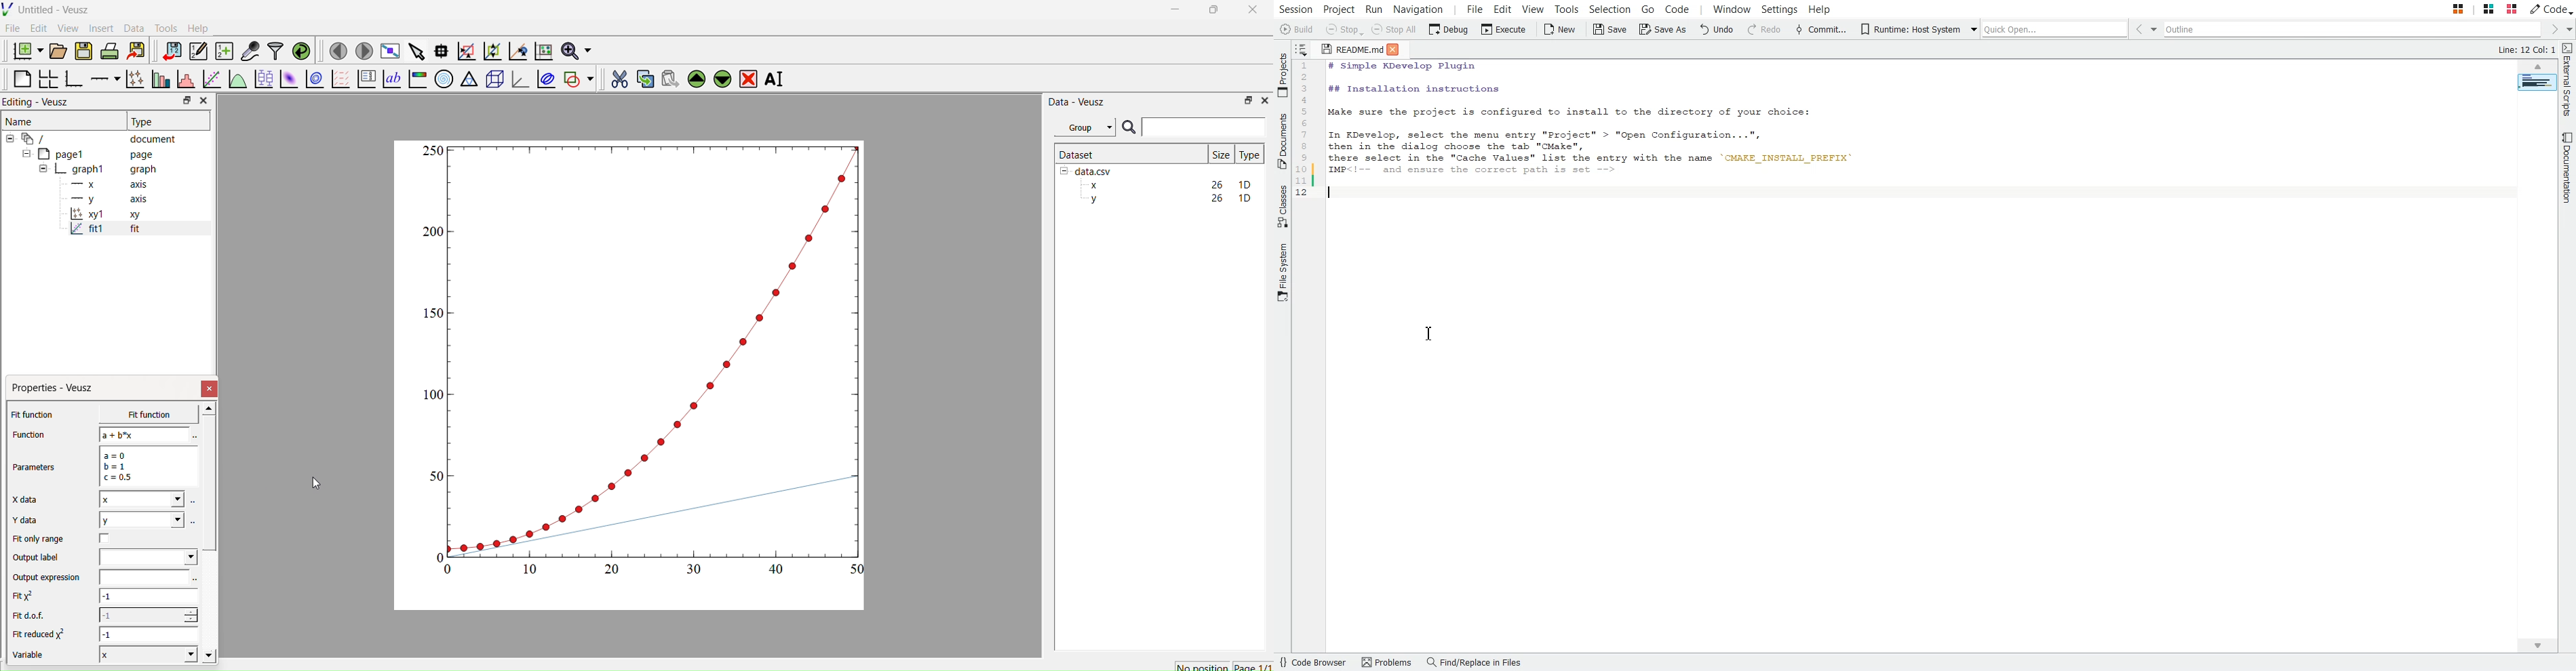  Describe the element at coordinates (169, 51) in the screenshot. I see `Import data` at that location.